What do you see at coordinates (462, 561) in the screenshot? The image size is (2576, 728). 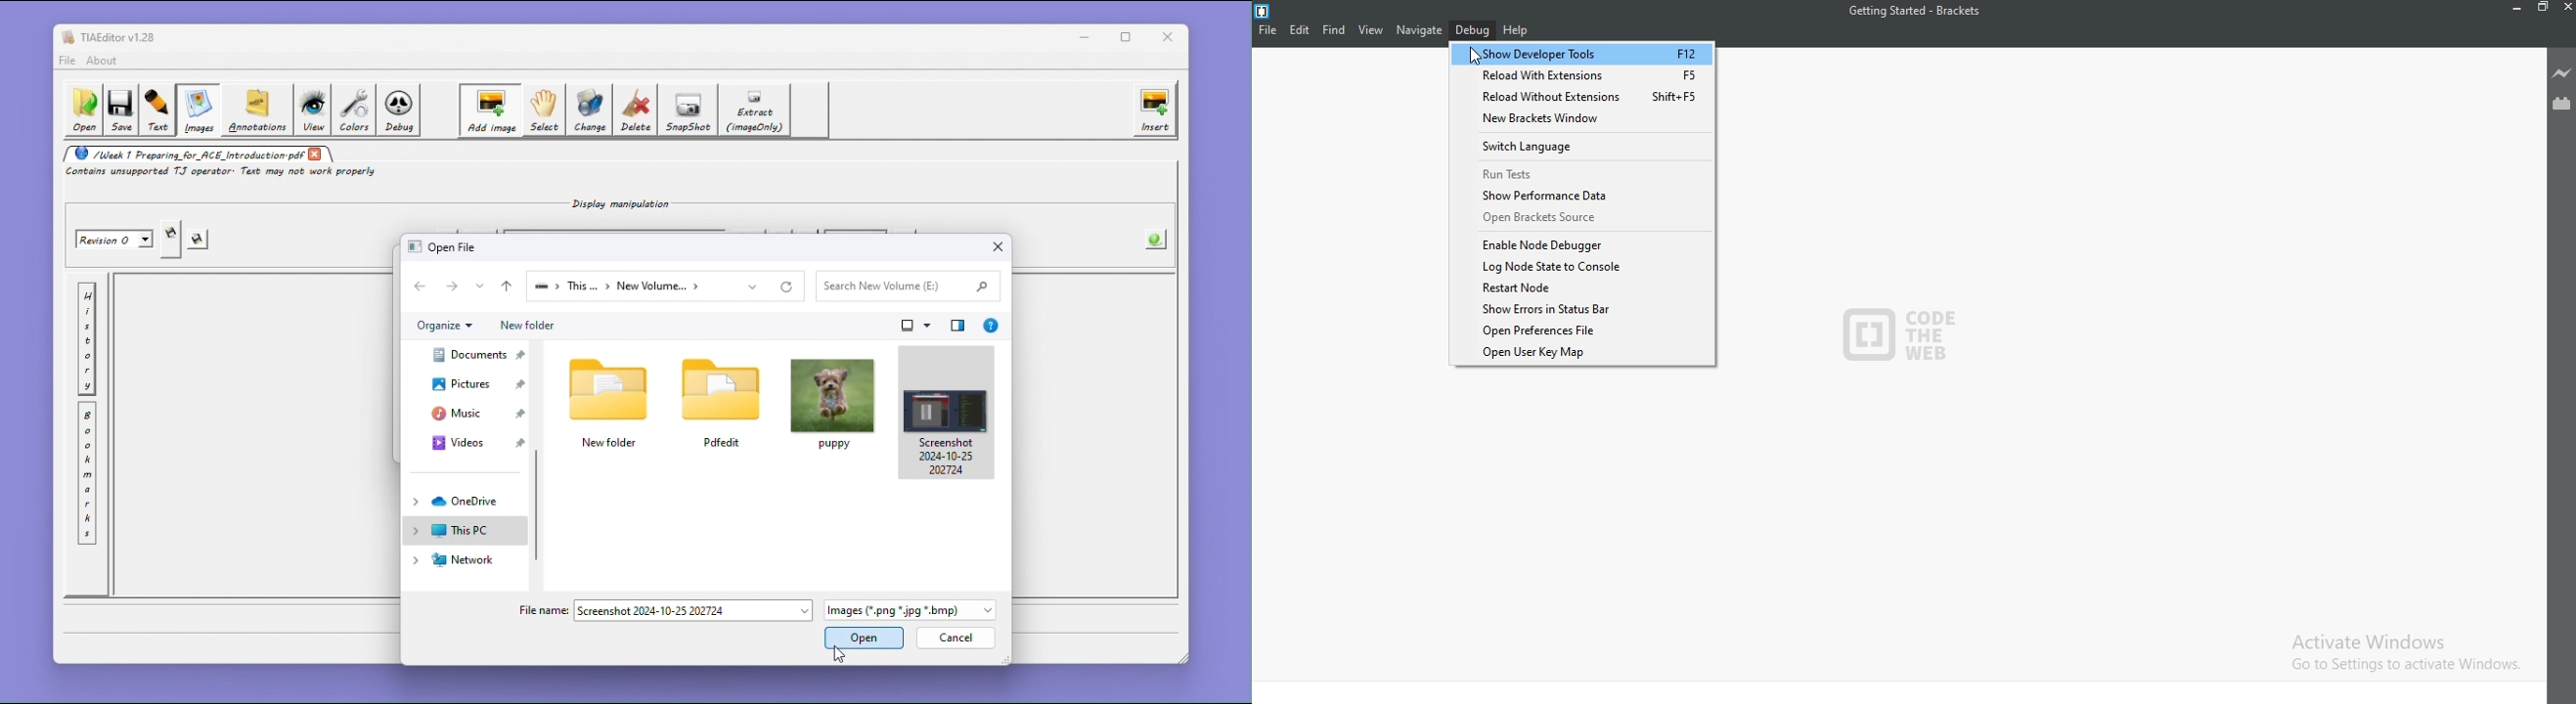 I see `Network` at bounding box center [462, 561].